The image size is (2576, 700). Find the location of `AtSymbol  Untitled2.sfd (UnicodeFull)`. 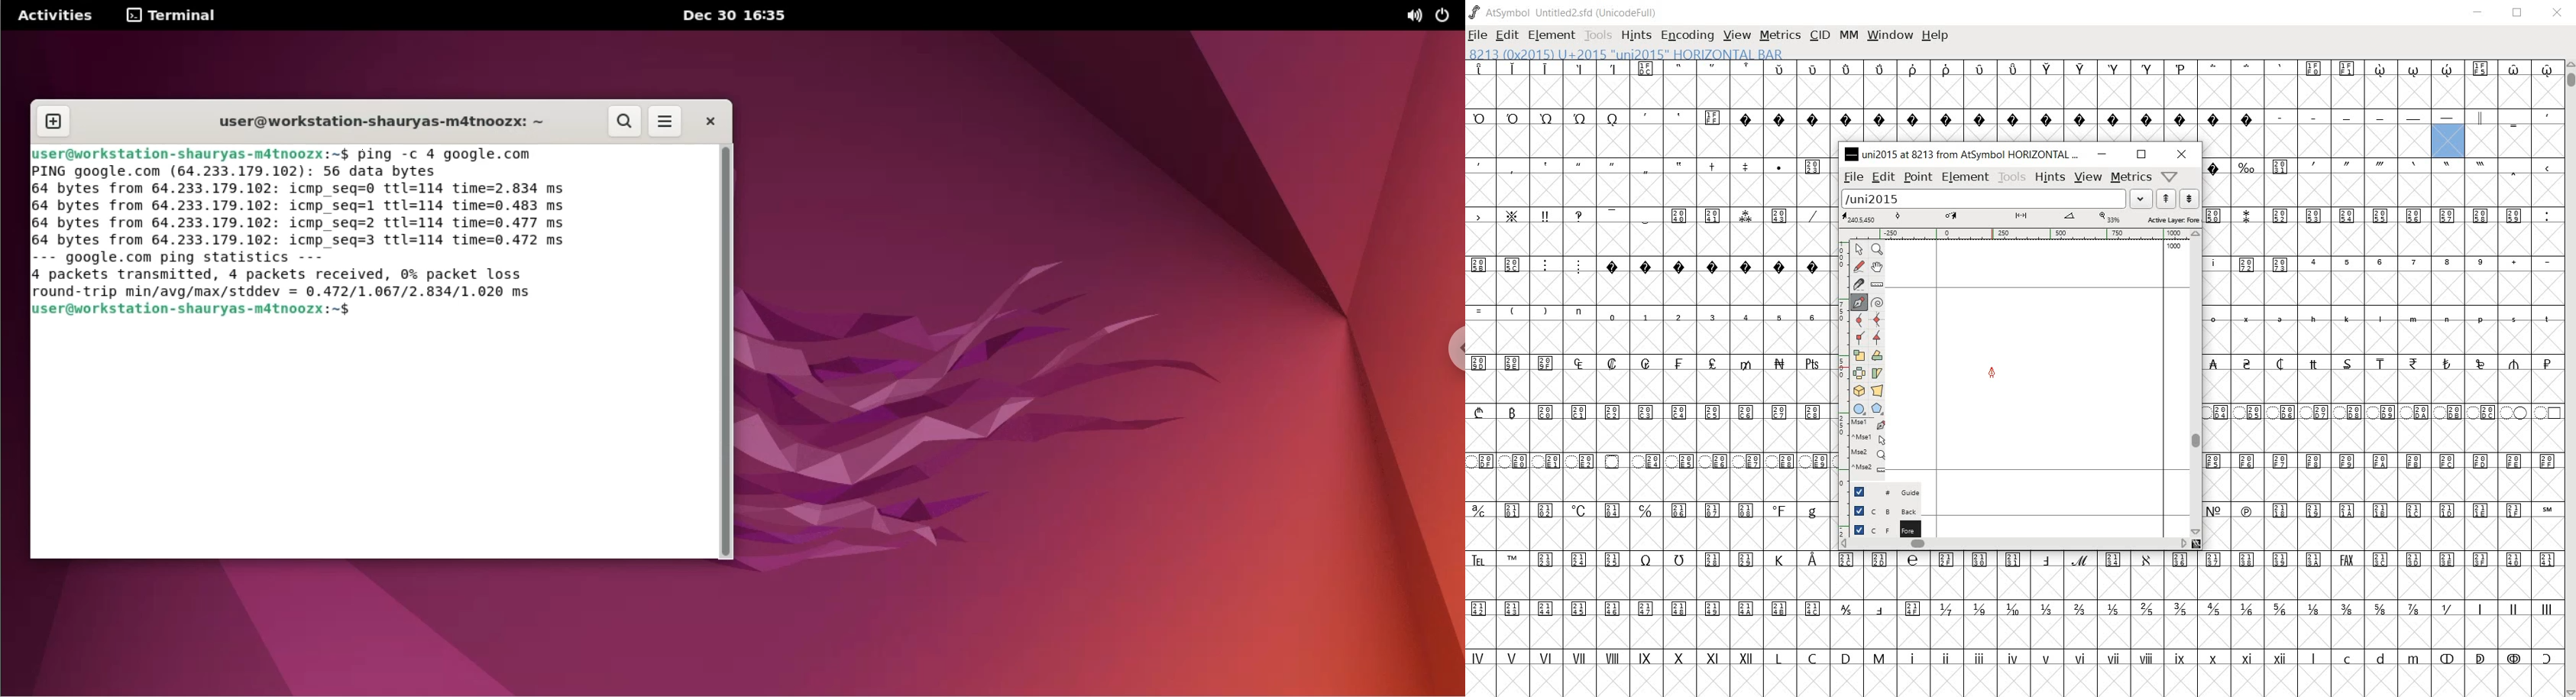

AtSymbol  Untitled2.sfd (UnicodeFull) is located at coordinates (1564, 12).